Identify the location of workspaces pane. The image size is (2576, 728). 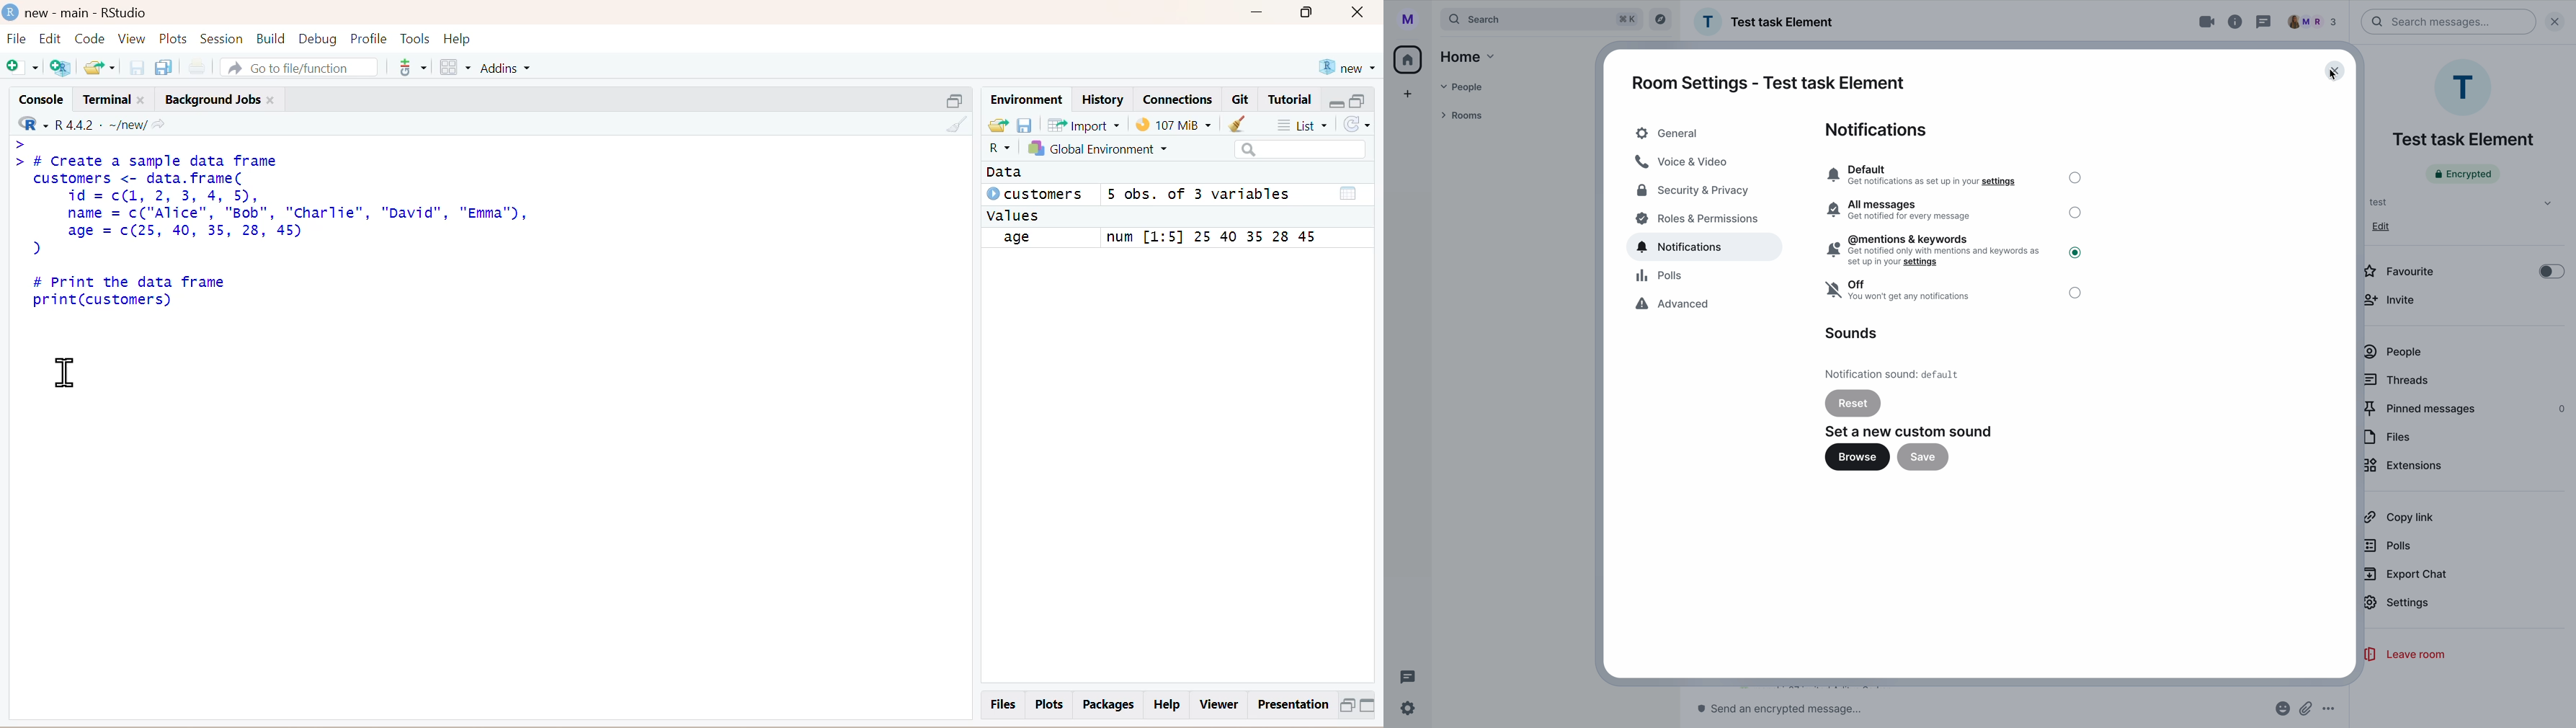
(453, 65).